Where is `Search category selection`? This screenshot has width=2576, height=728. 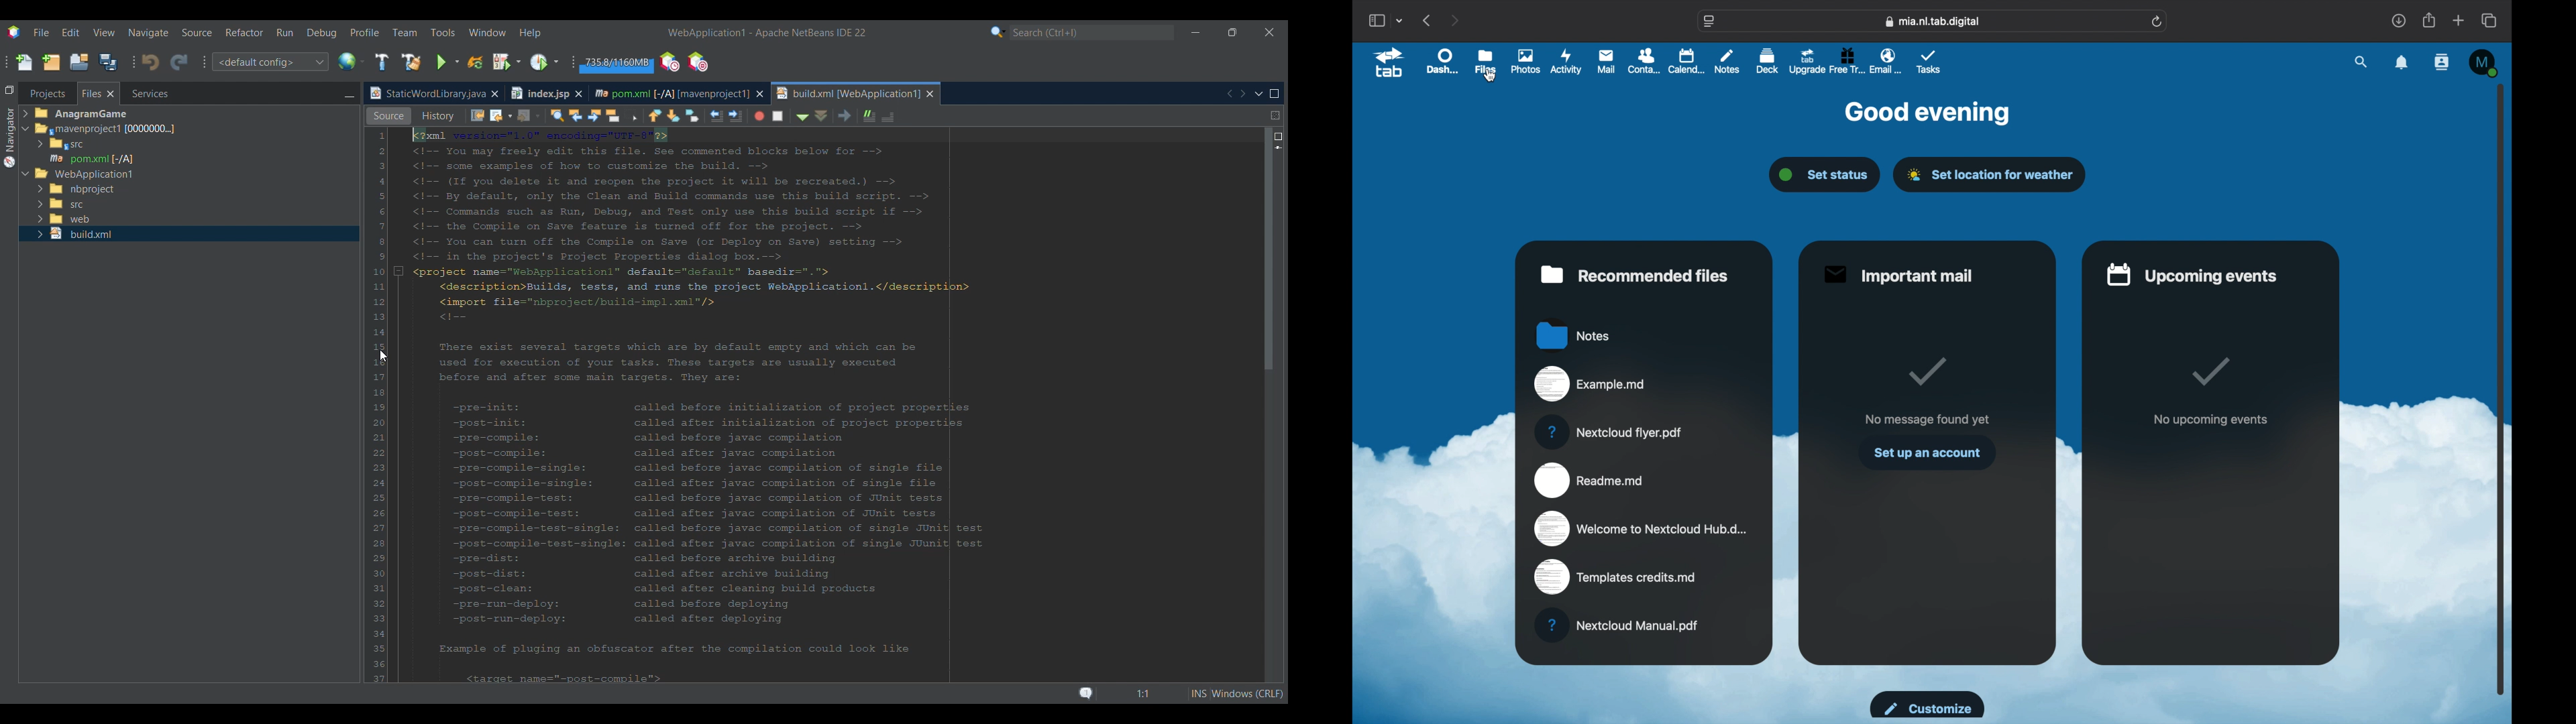 Search category selection is located at coordinates (998, 32).